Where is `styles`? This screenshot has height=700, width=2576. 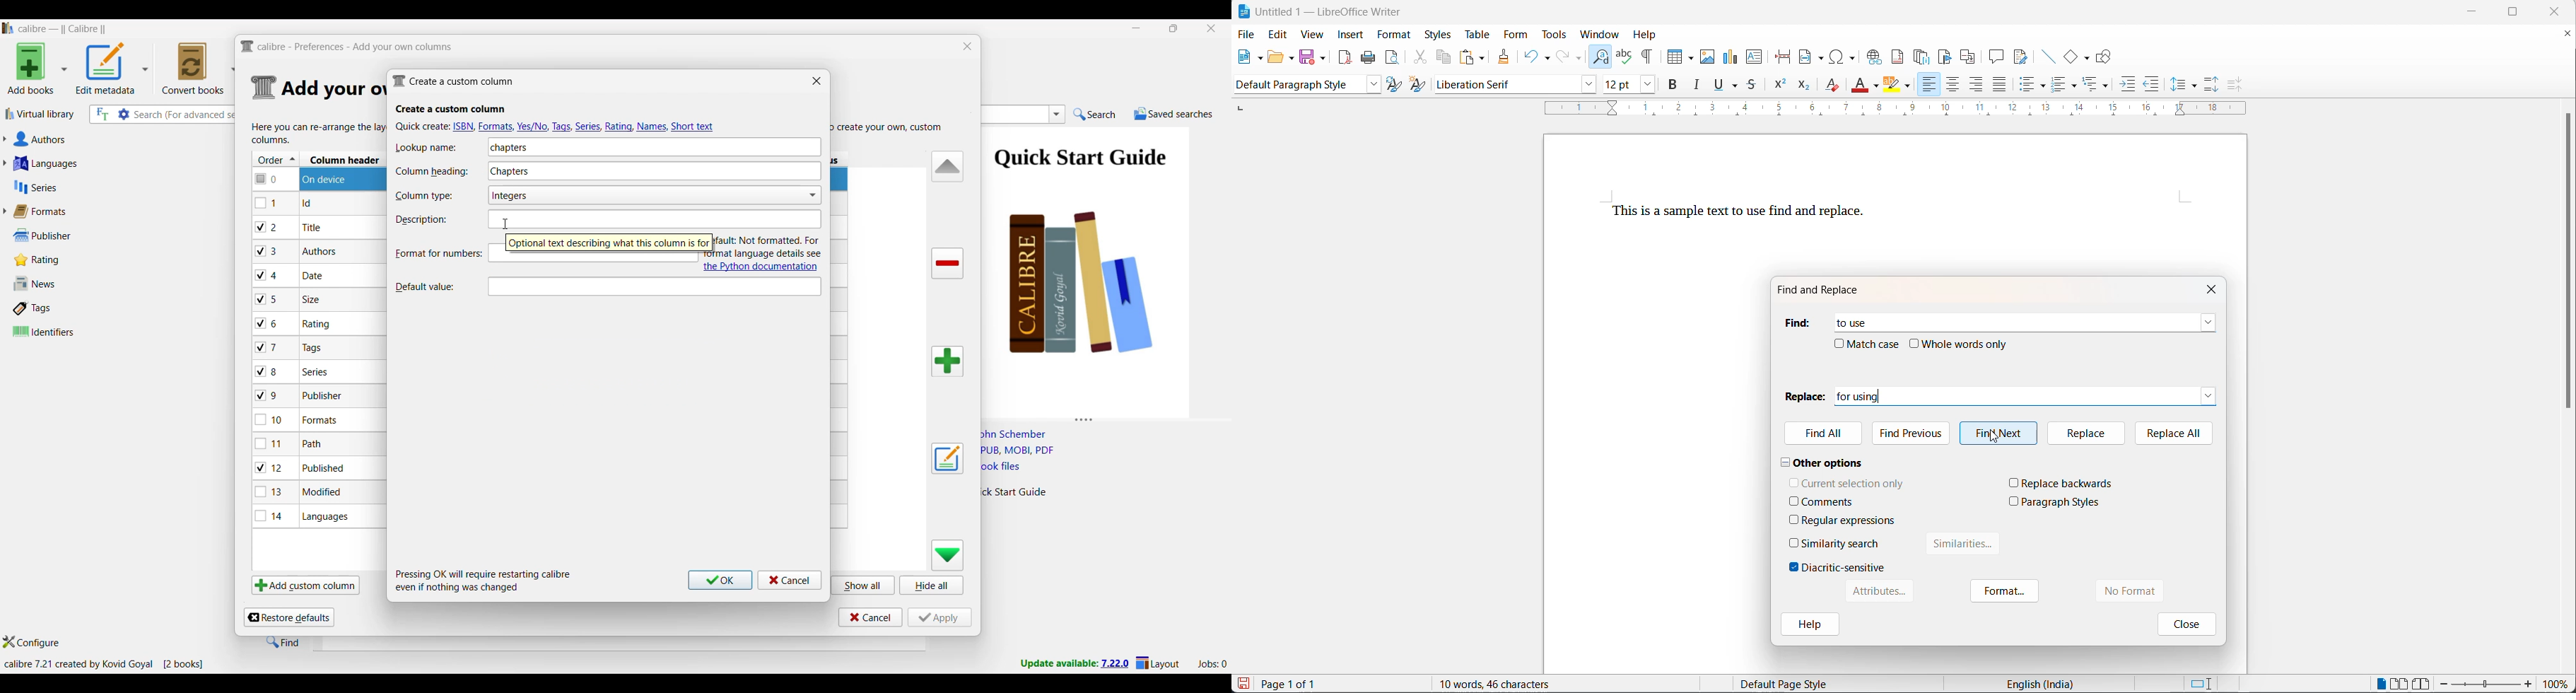
styles is located at coordinates (1438, 34).